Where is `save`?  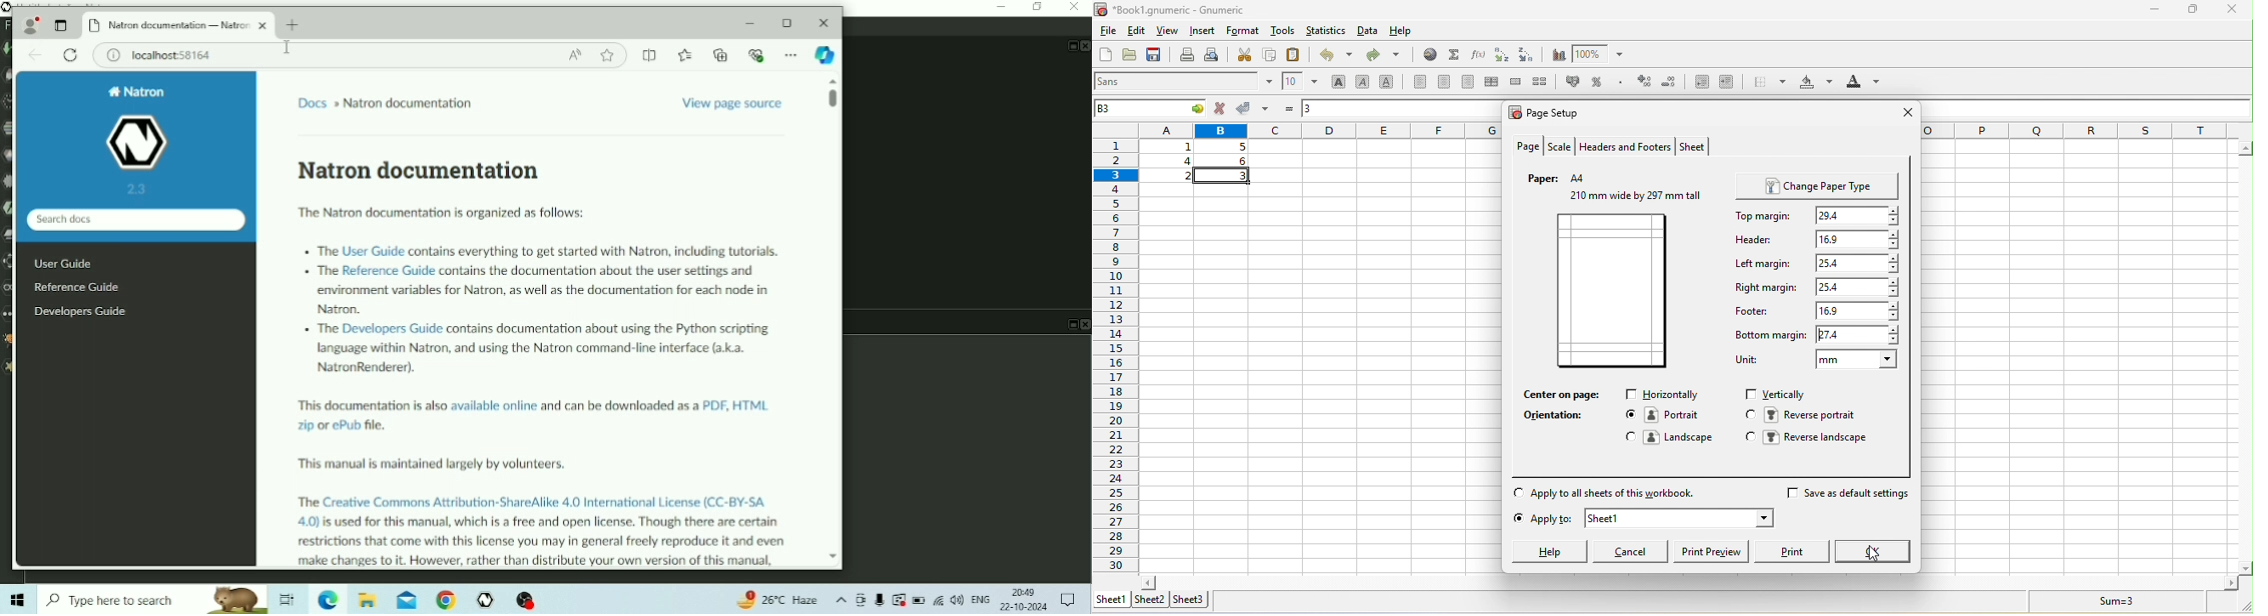 save is located at coordinates (1157, 55).